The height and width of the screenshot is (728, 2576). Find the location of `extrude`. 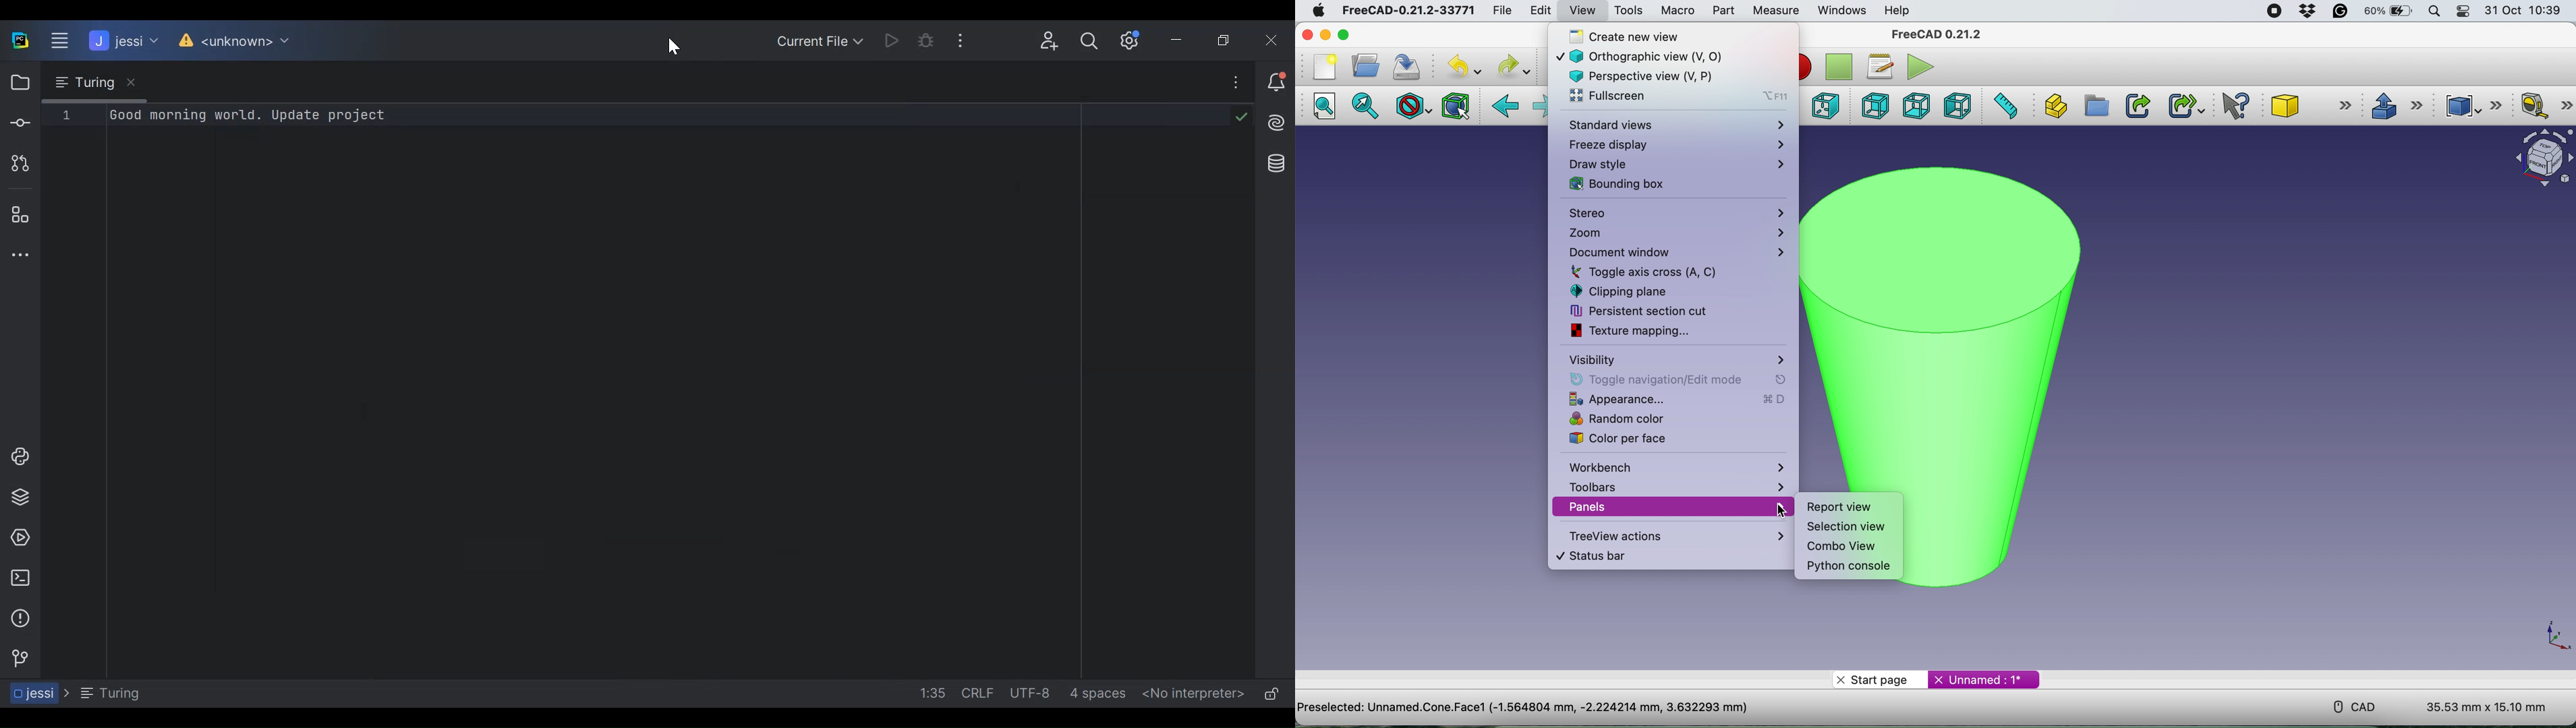

extrude is located at coordinates (2397, 105).